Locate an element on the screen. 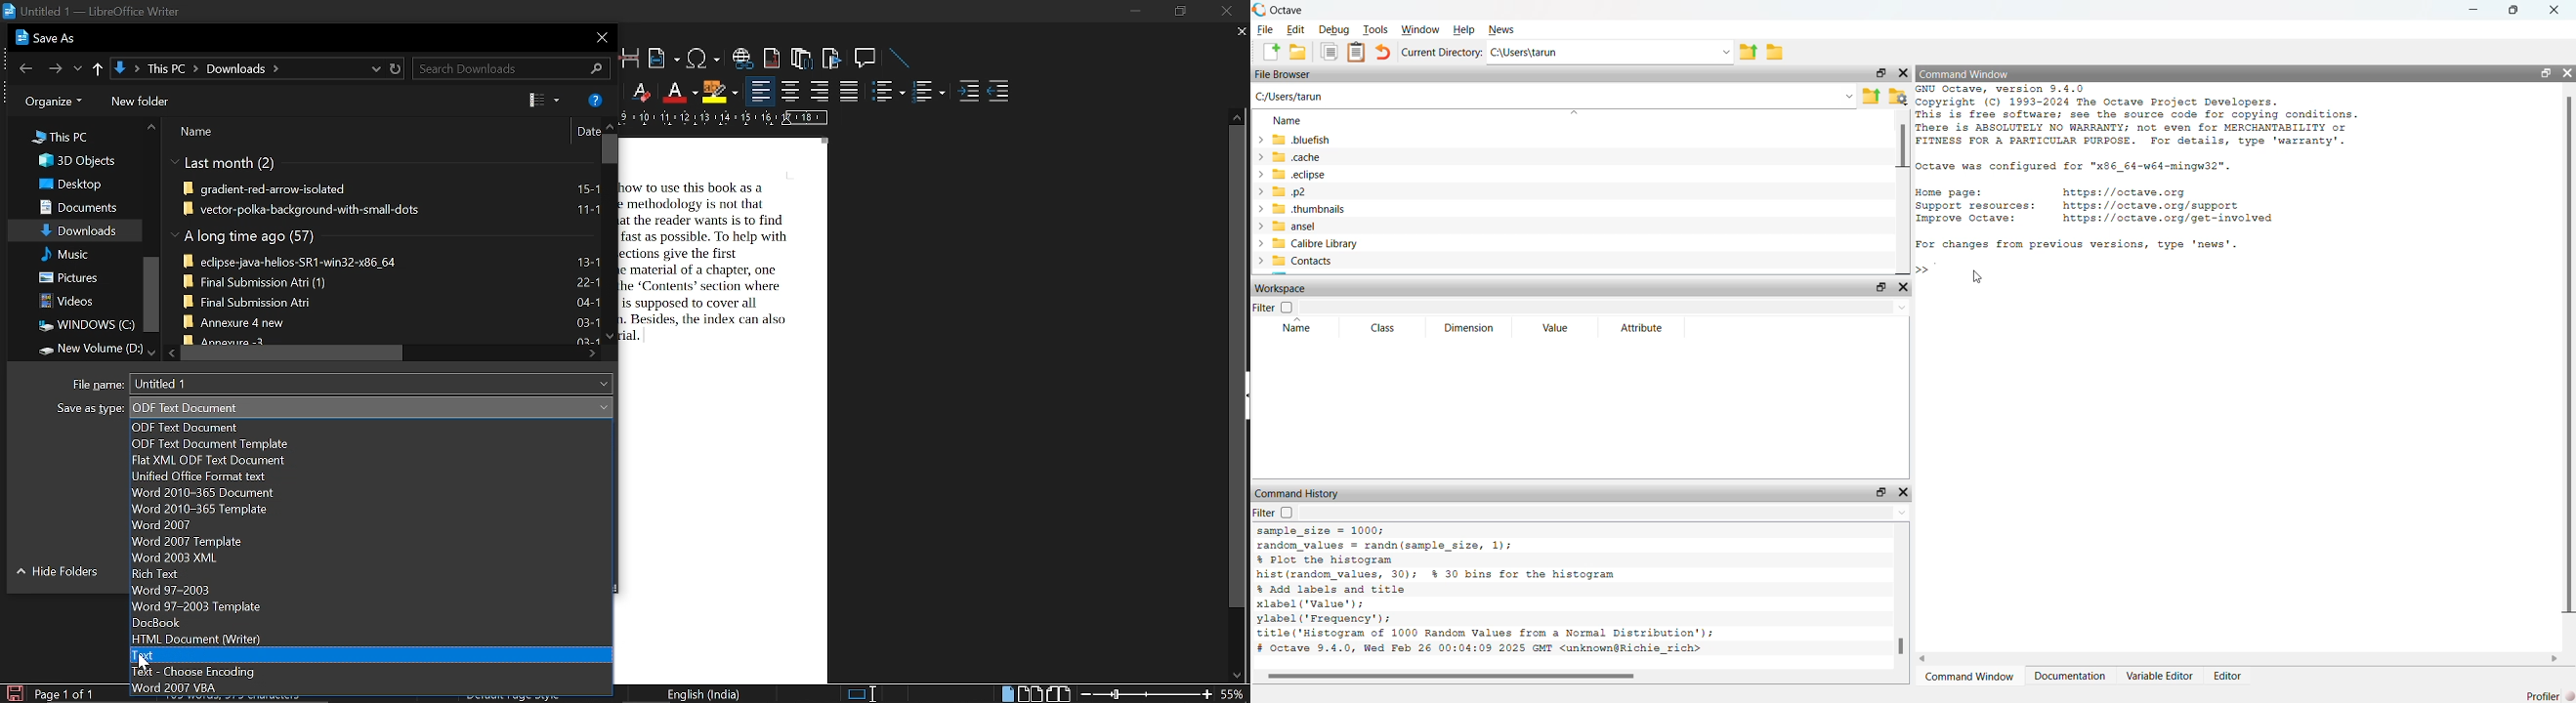  Final Submission Atri (1) 22-1 is located at coordinates (392, 280).